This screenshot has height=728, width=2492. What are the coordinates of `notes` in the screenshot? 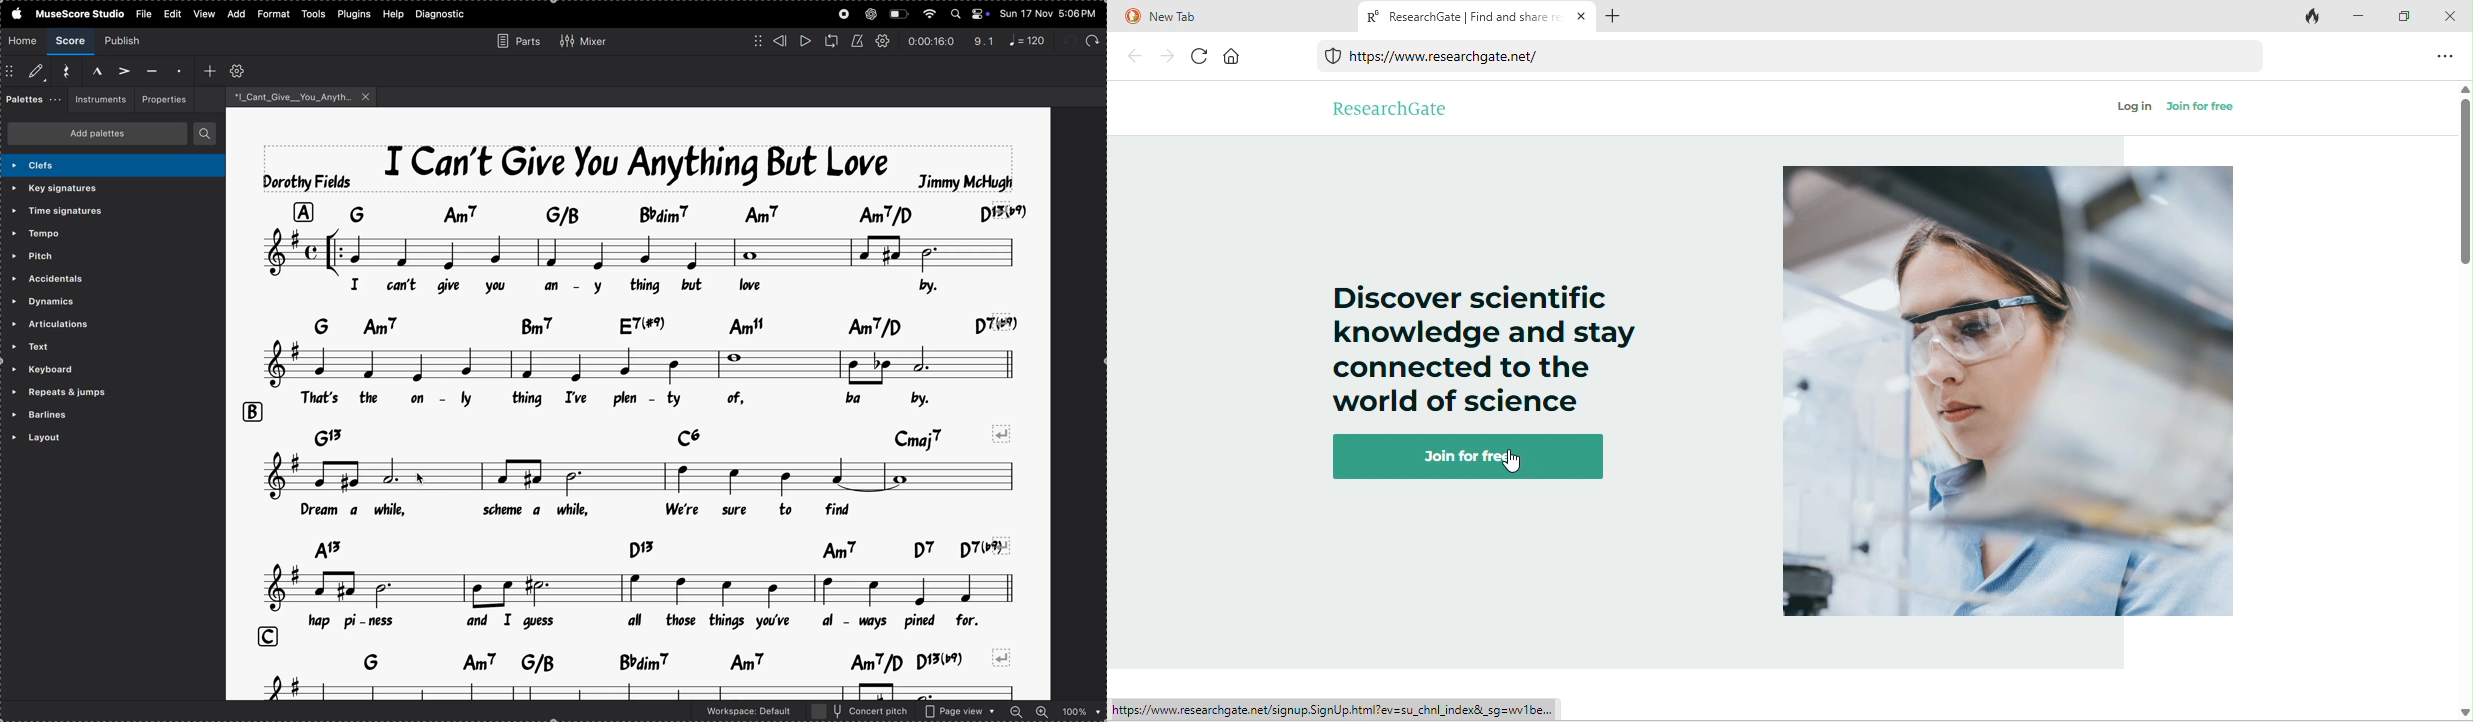 It's located at (640, 251).